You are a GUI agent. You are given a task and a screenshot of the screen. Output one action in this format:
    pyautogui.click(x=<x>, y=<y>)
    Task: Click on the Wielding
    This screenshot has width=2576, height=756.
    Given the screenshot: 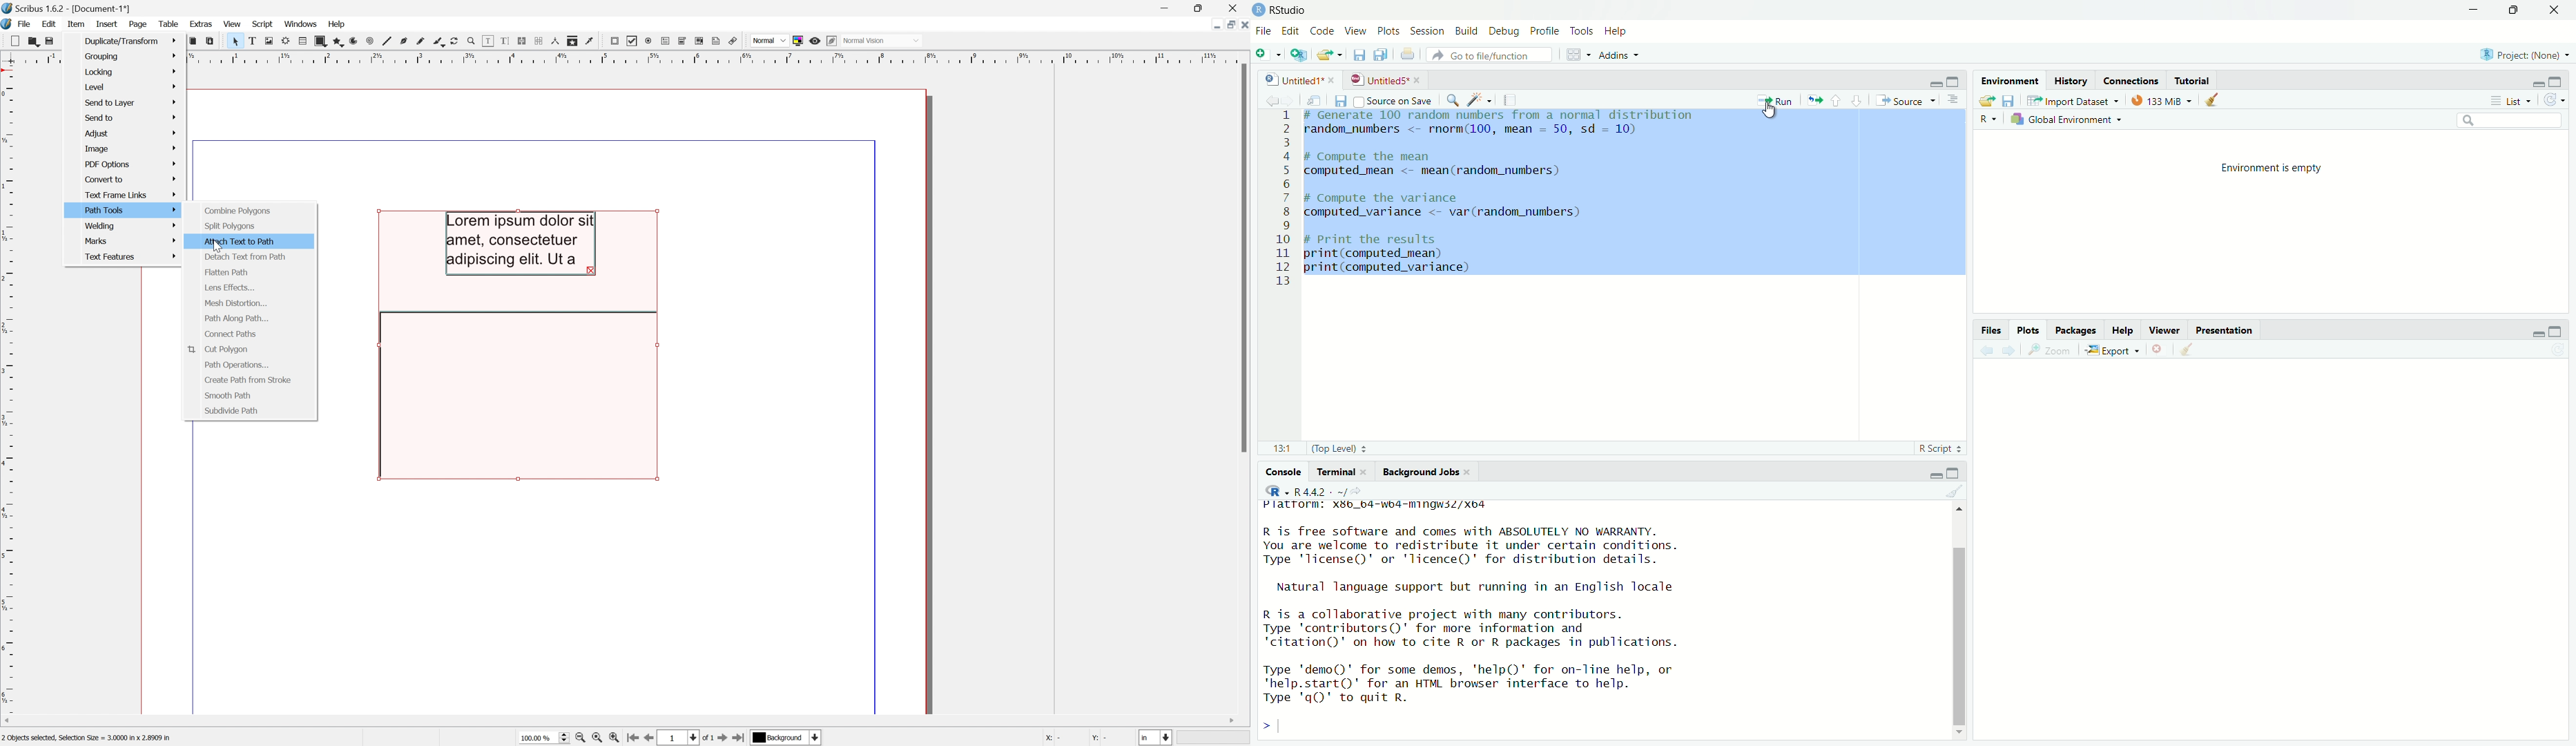 What is the action you would take?
    pyautogui.click(x=132, y=226)
    